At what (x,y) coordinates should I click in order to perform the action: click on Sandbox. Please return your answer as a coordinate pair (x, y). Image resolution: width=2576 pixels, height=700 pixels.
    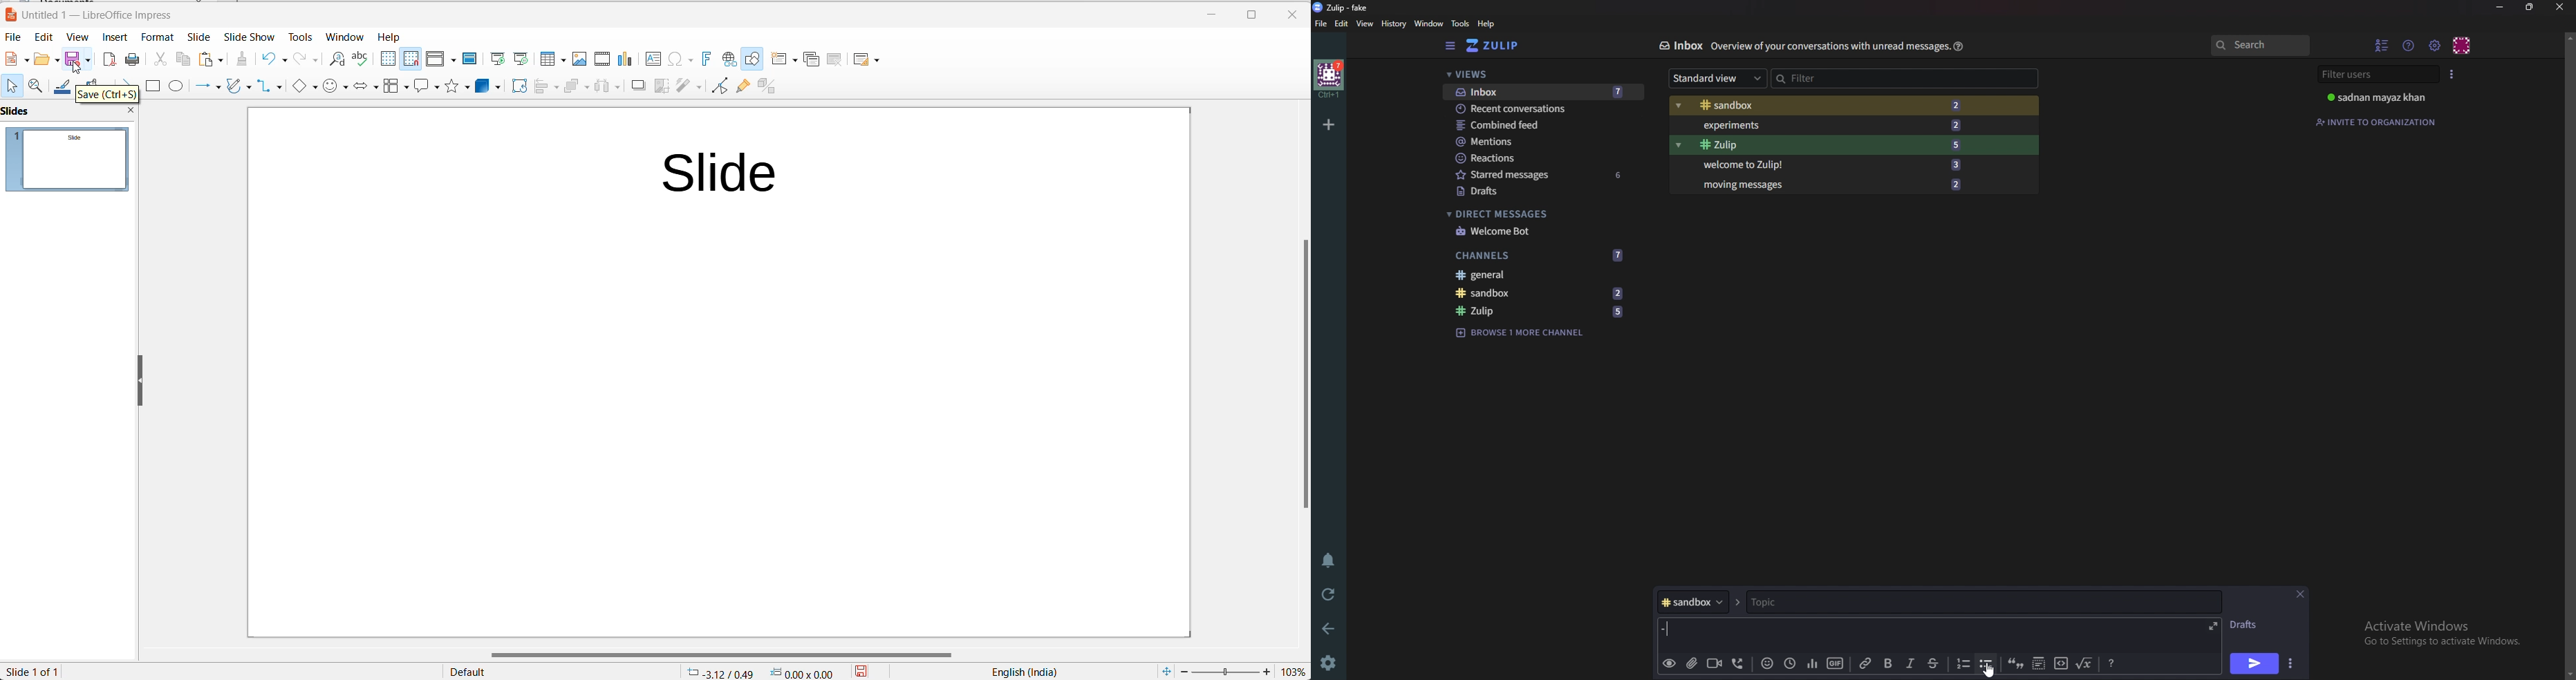
    Looking at the image, I should click on (1540, 292).